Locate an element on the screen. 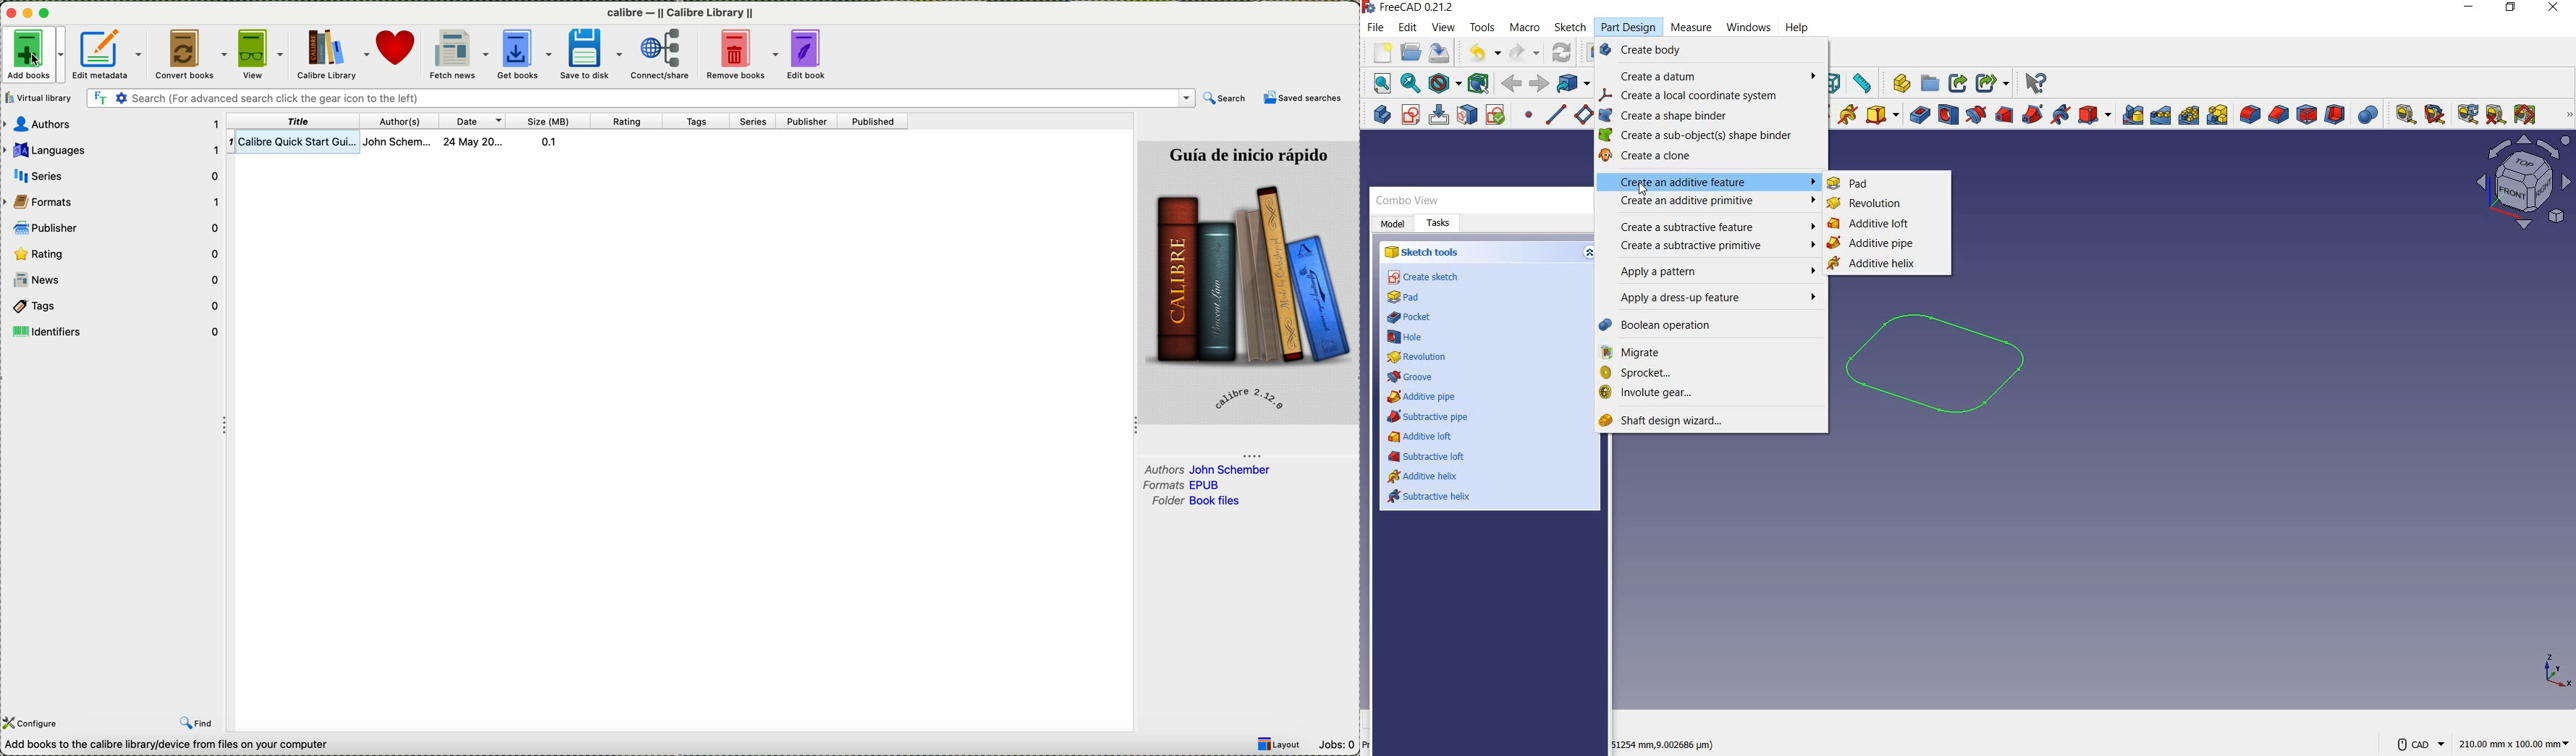  apply a dress-up-feature is located at coordinates (1714, 299).